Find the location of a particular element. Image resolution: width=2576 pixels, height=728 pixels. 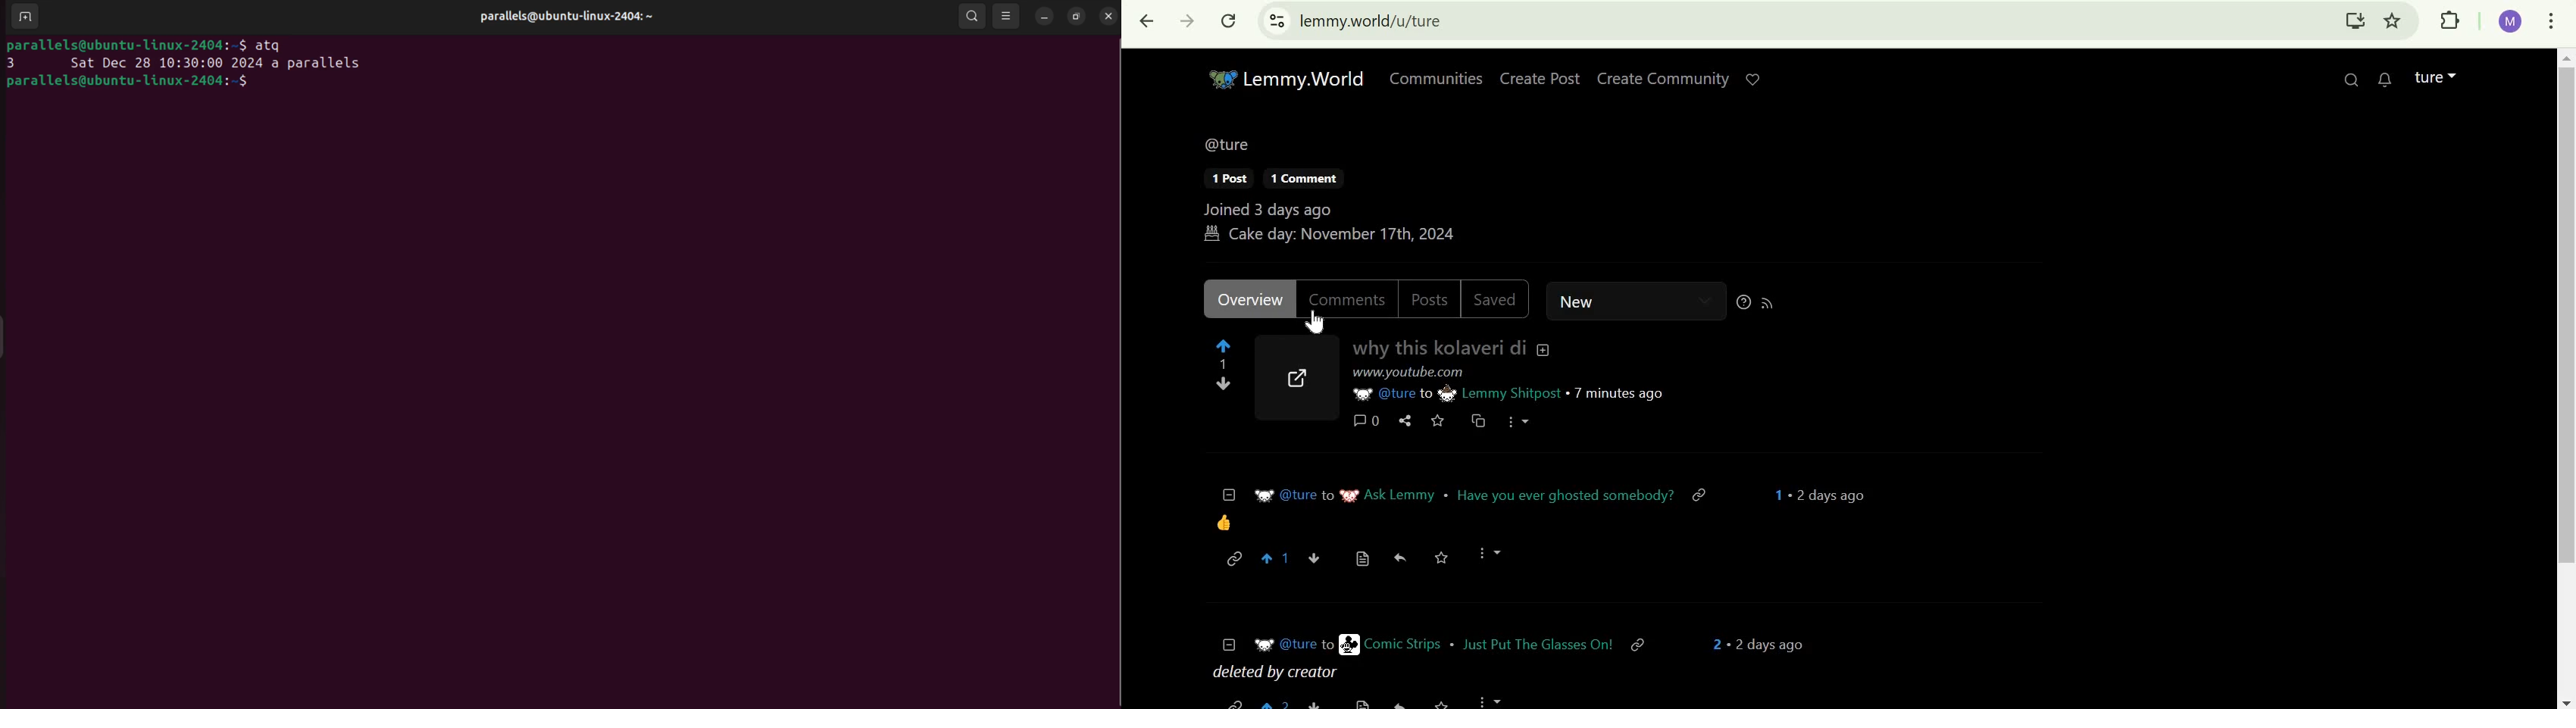

expand here is located at coordinates (1296, 381).